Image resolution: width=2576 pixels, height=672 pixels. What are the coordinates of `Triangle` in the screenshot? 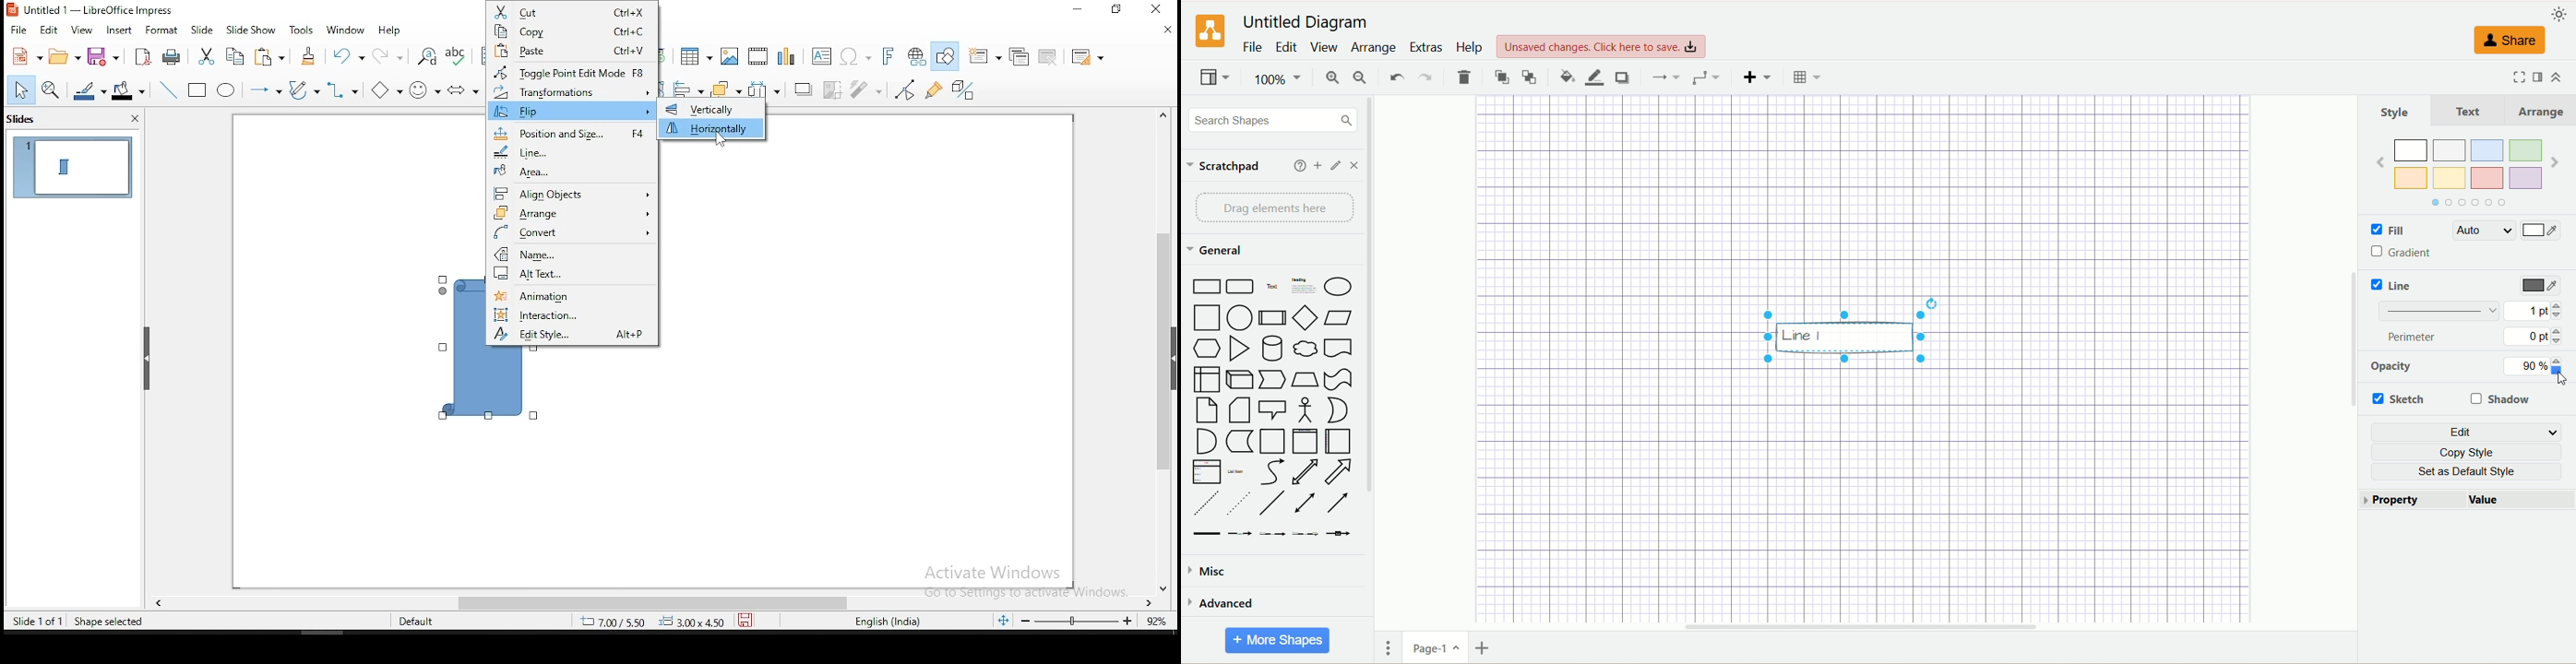 It's located at (1238, 349).